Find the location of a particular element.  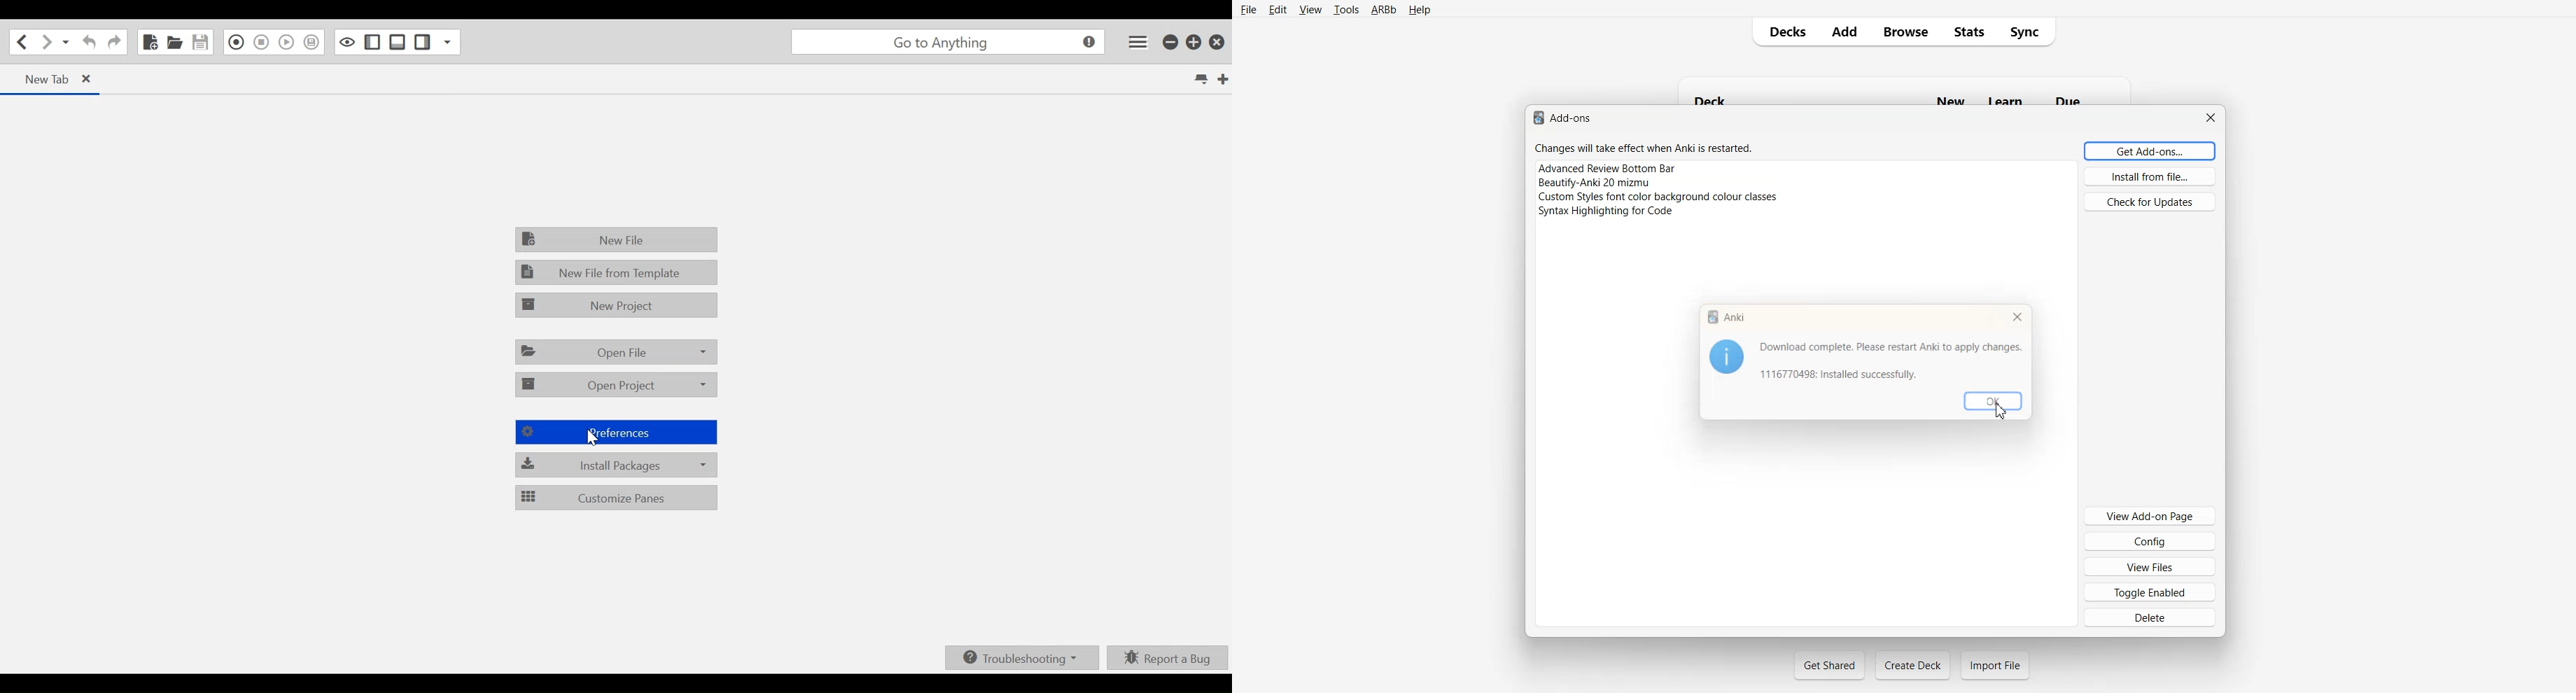

OK is located at coordinates (1994, 400).